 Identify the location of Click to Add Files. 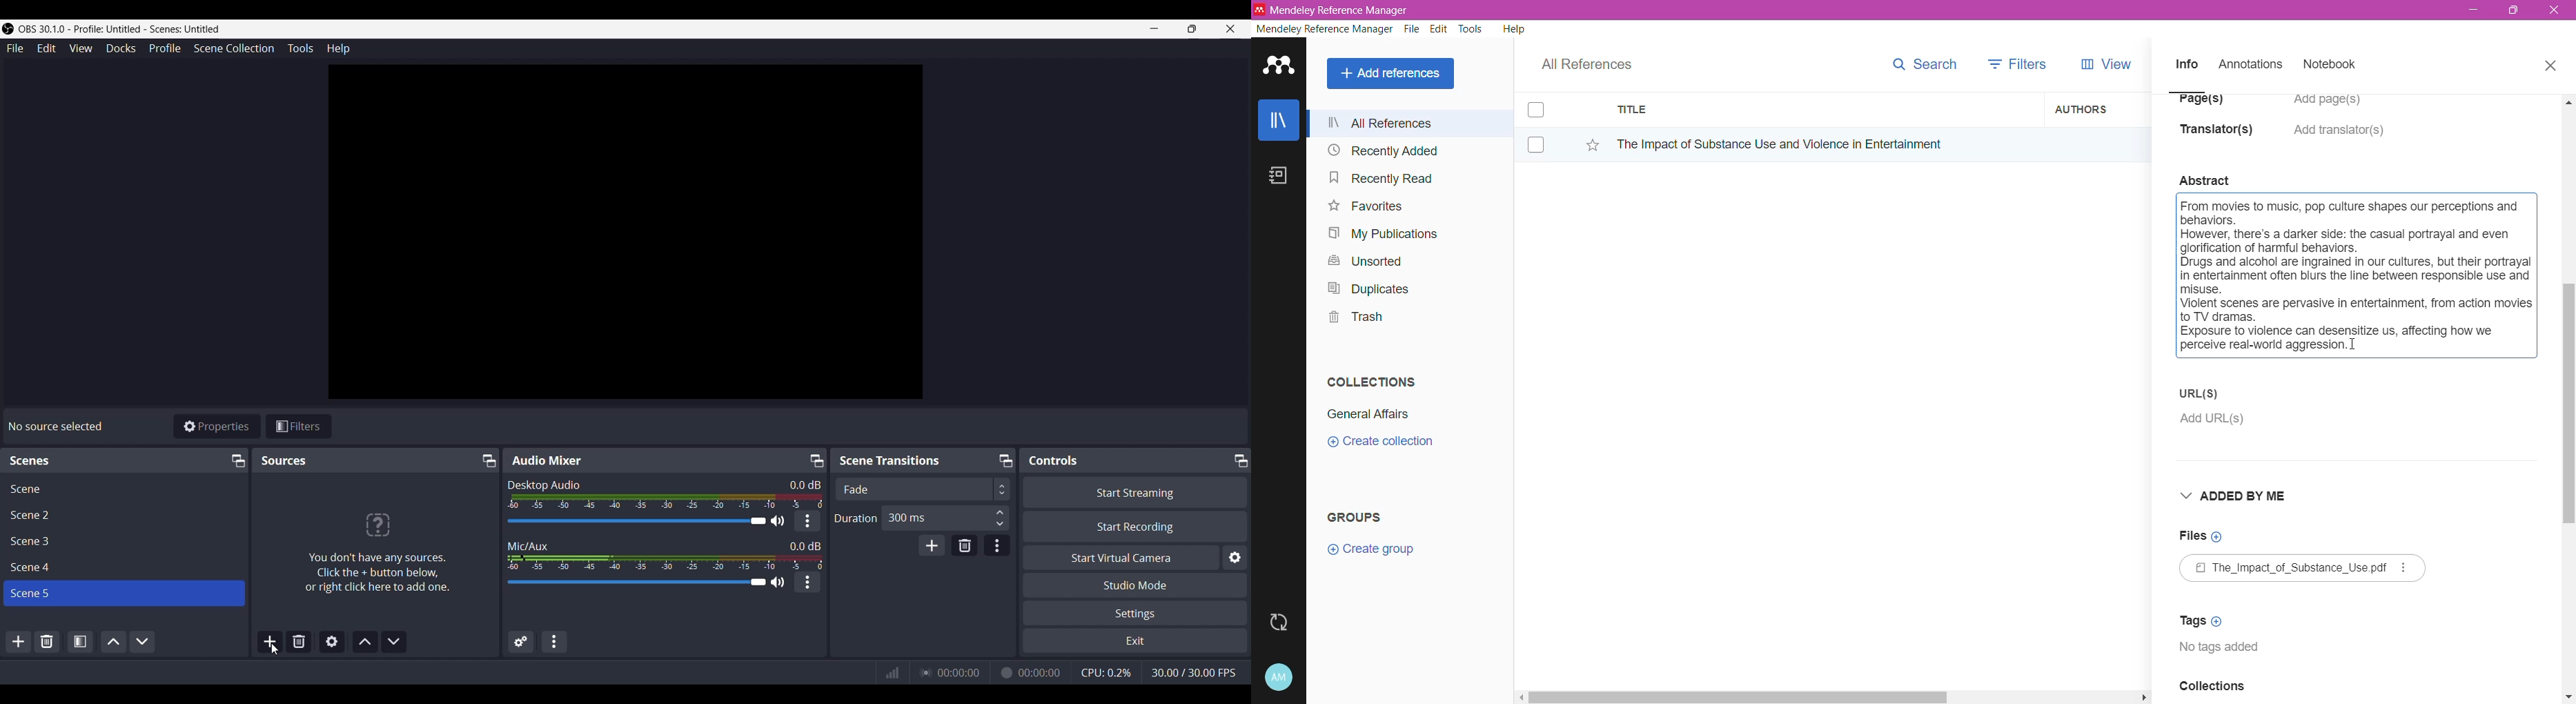
(2200, 537).